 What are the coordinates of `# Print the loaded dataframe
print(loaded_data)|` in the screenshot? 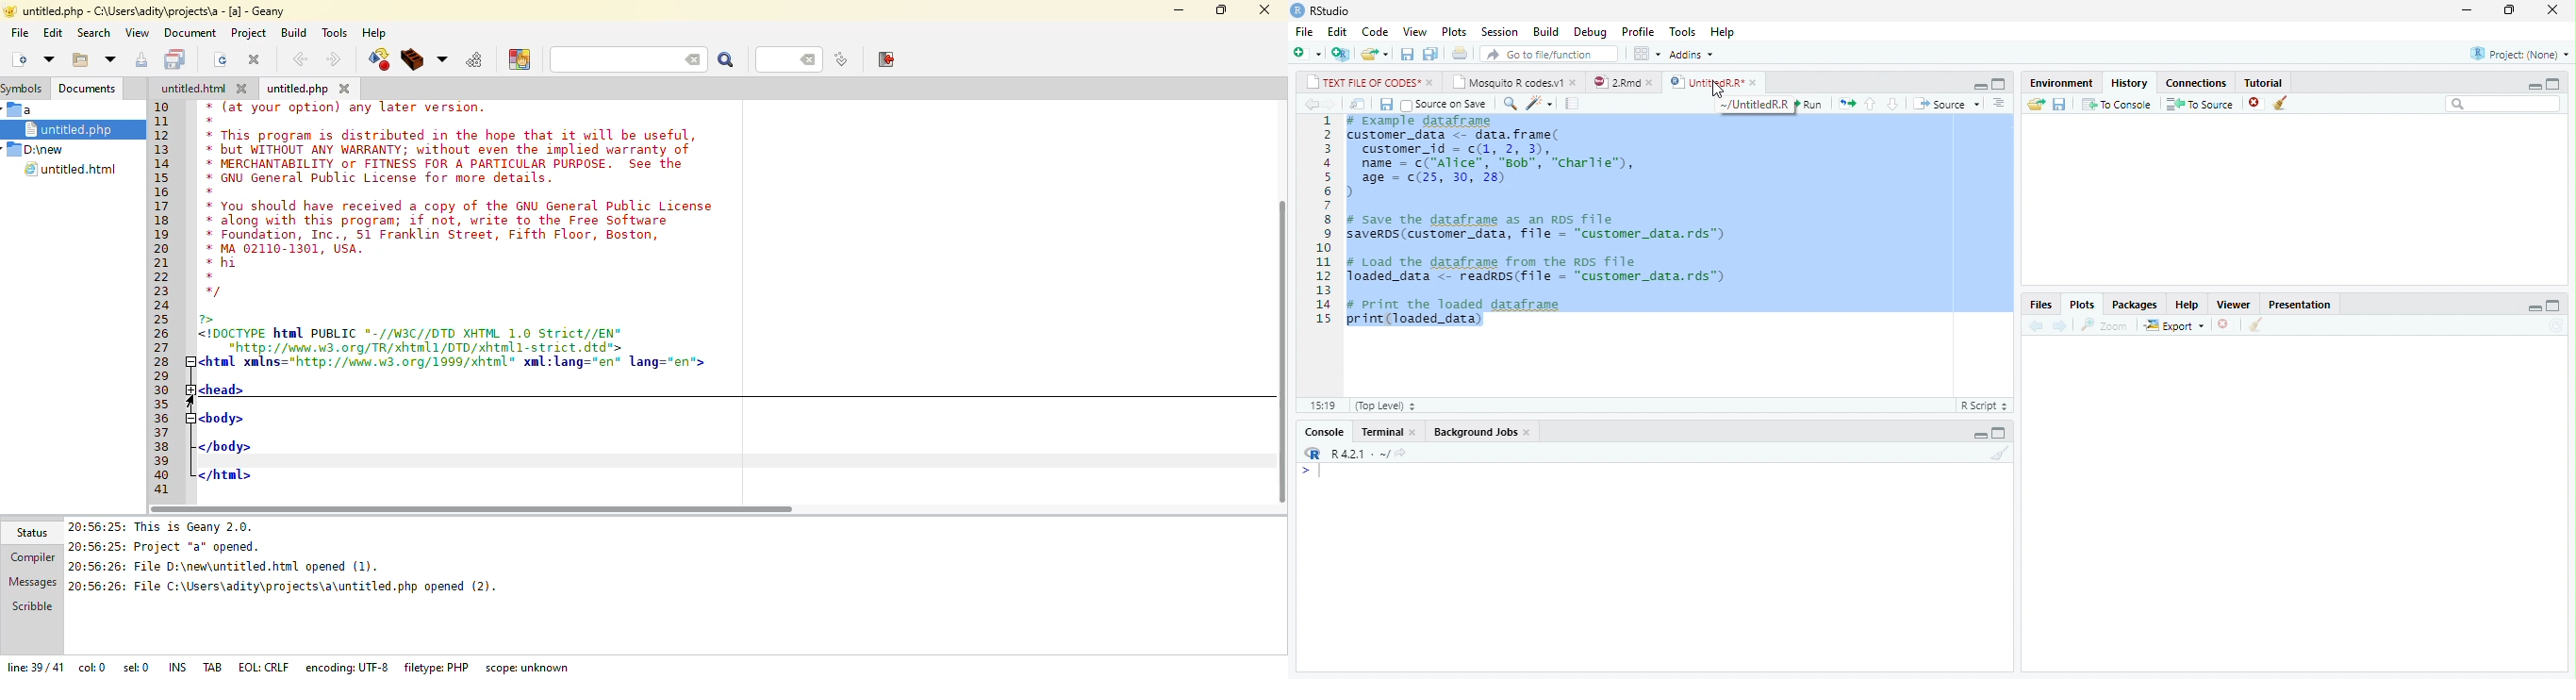 It's located at (1466, 315).